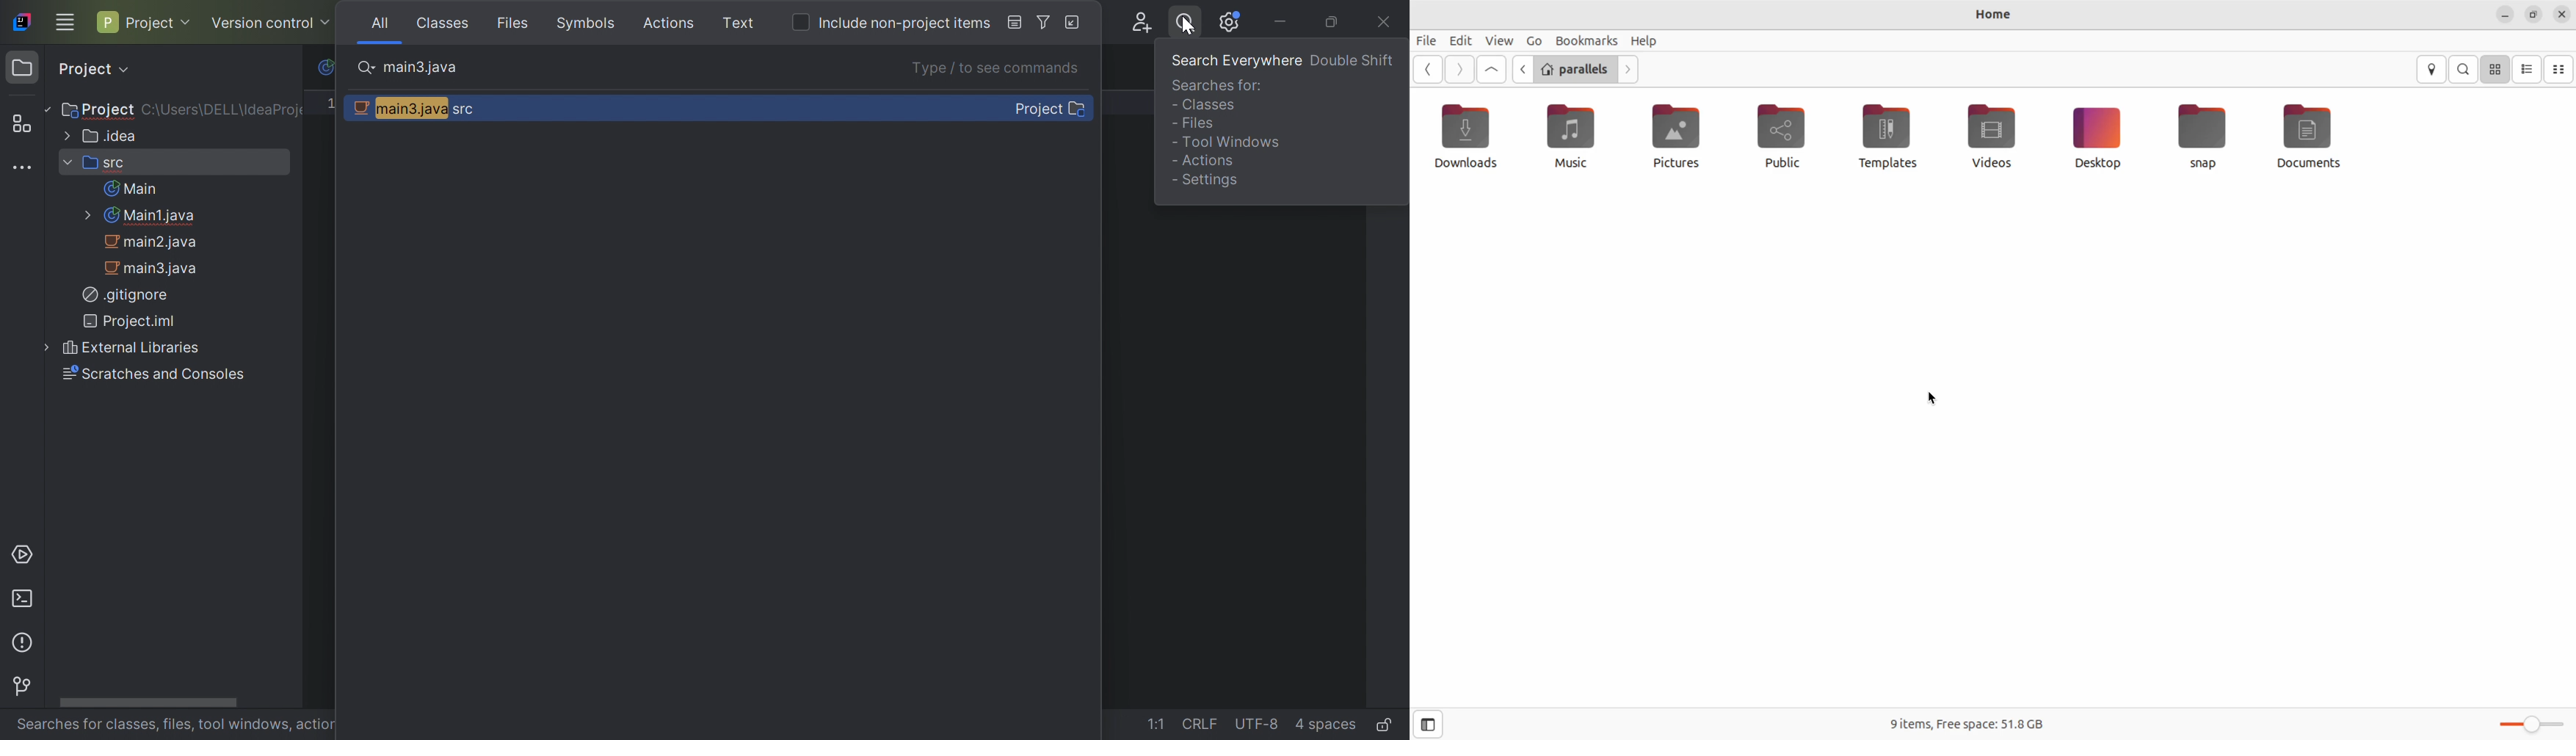  What do you see at coordinates (1181, 26) in the screenshot?
I see `Search everywhere` at bounding box center [1181, 26].